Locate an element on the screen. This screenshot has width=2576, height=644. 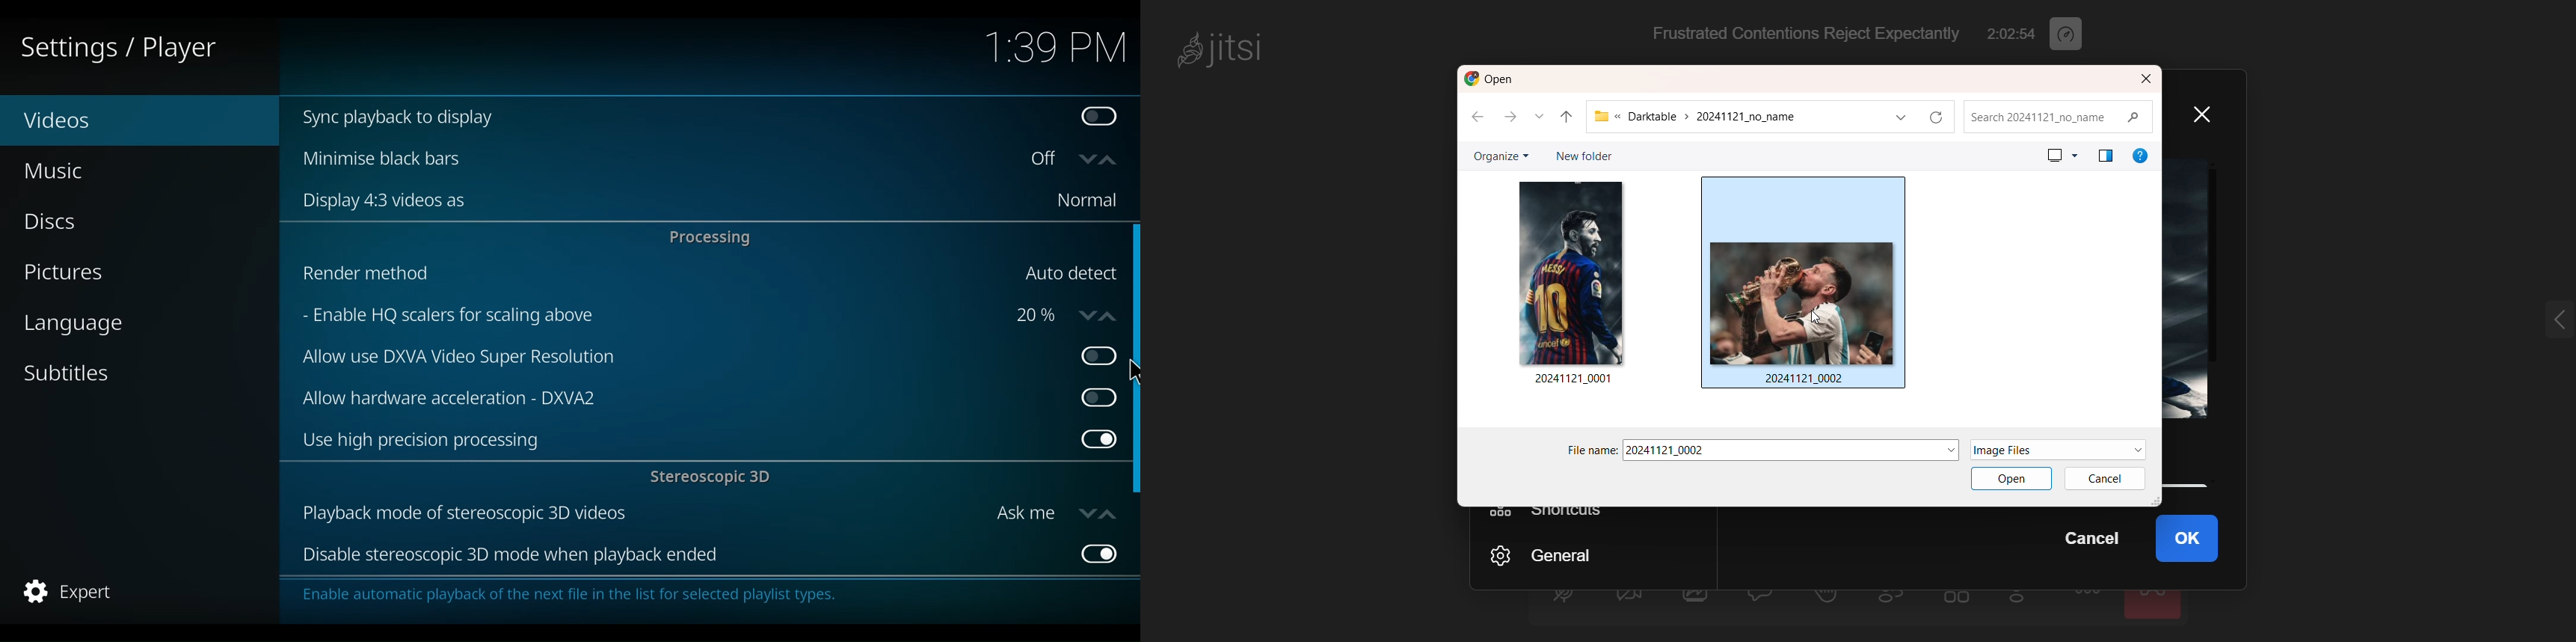
Toggle on/off Use high precision processing is located at coordinates (1098, 441).